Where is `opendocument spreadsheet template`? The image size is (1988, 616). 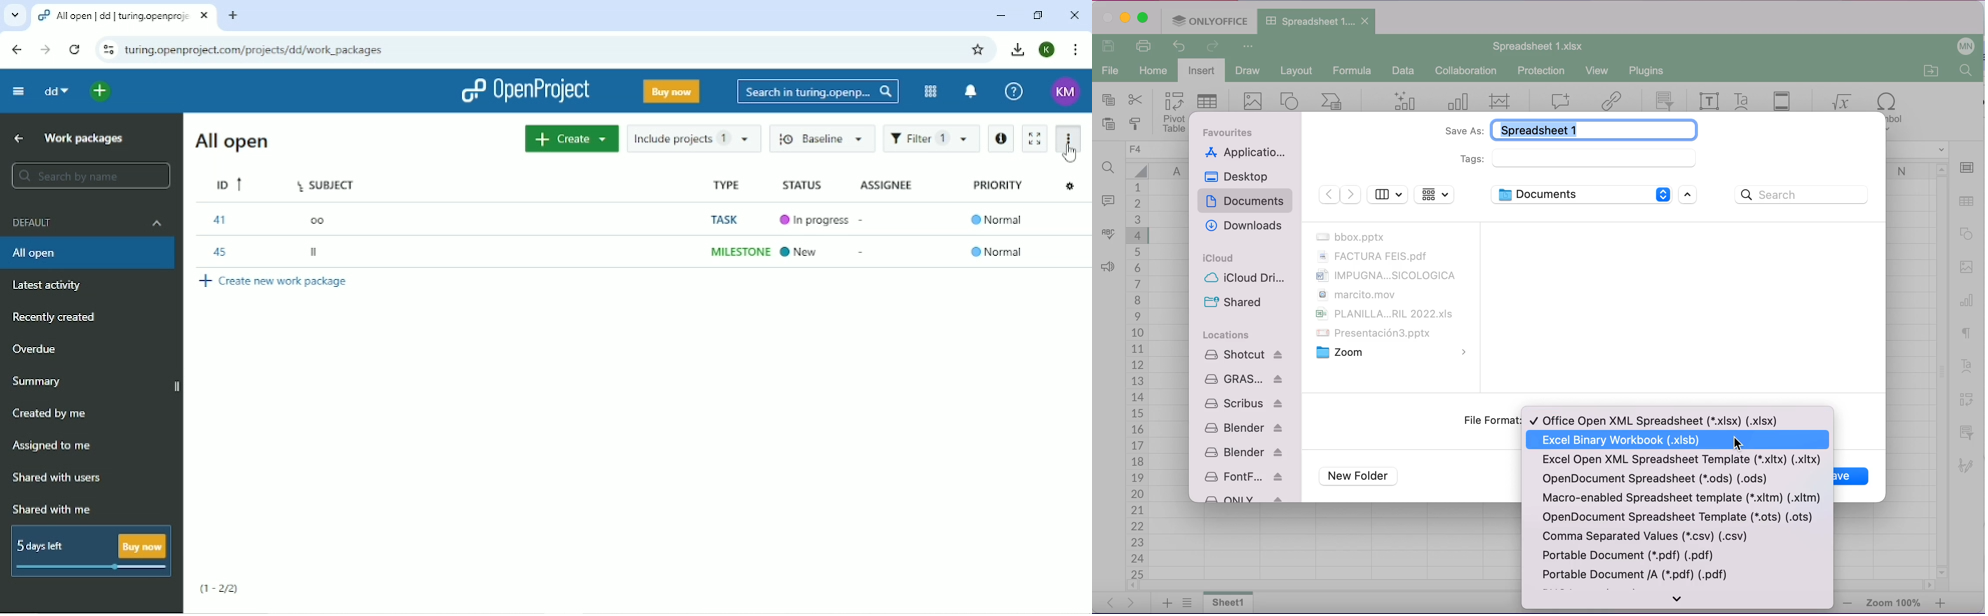
opendocument spreadsheet template is located at coordinates (1680, 516).